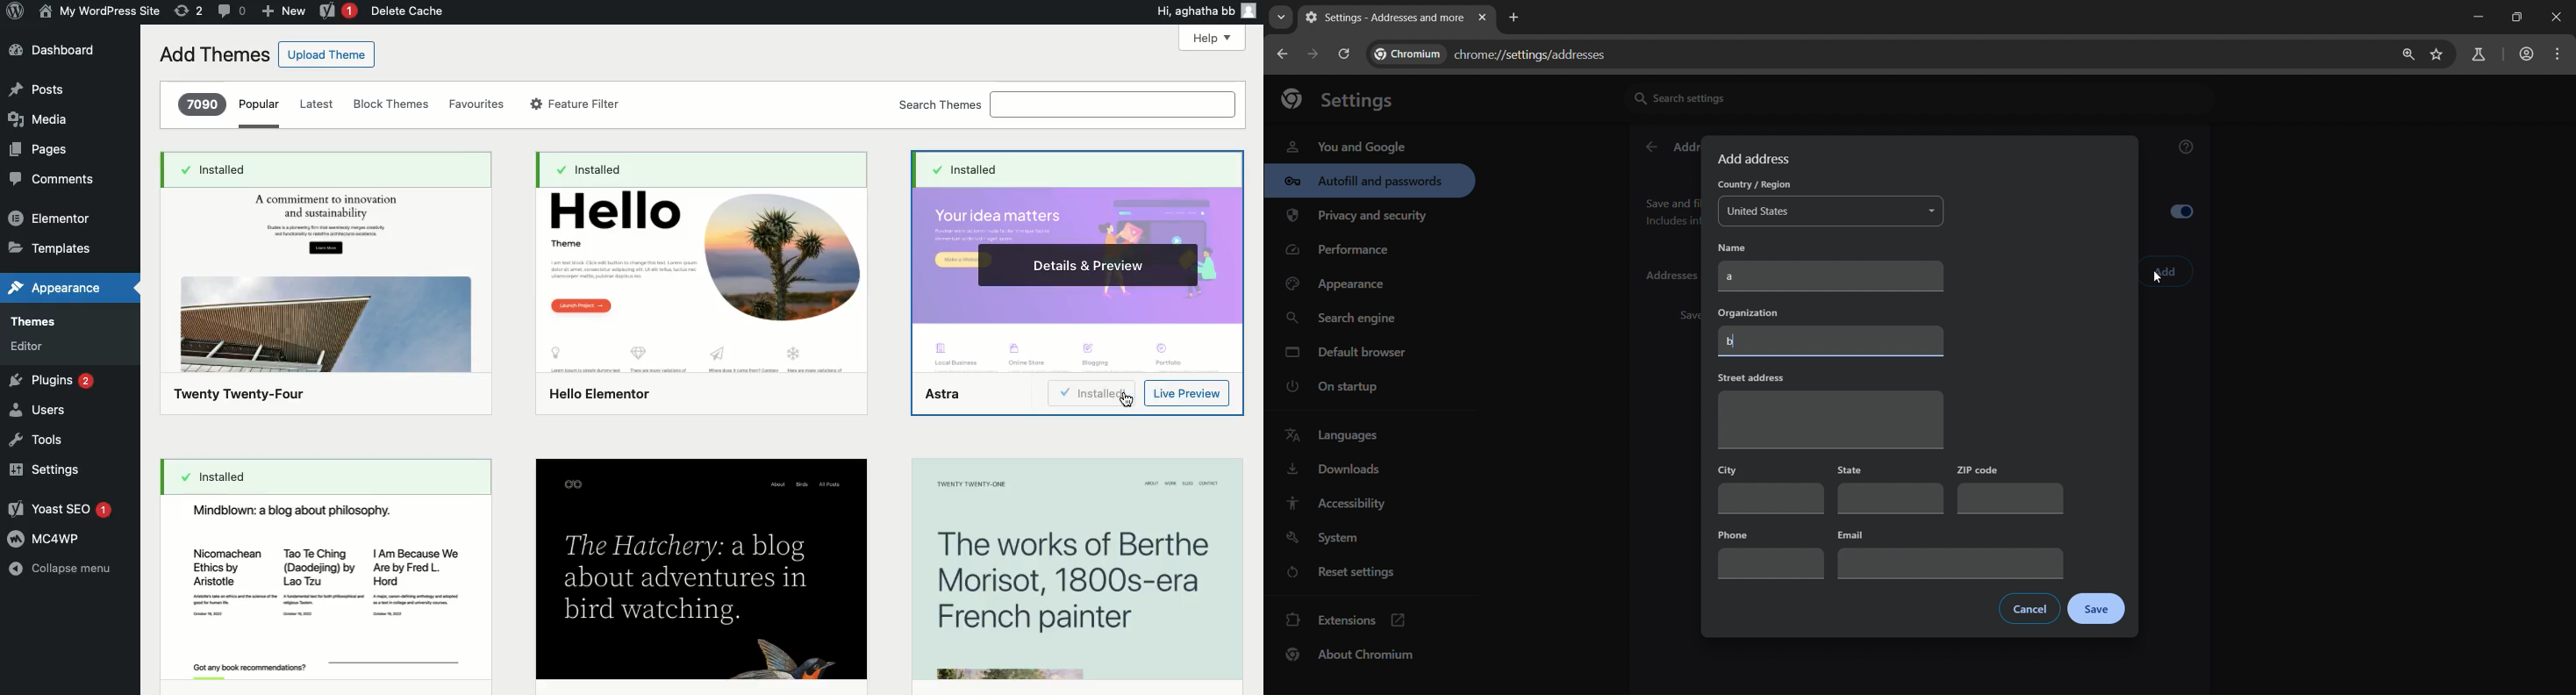 The width and height of the screenshot is (2576, 700). What do you see at coordinates (1343, 53) in the screenshot?
I see `reload` at bounding box center [1343, 53].